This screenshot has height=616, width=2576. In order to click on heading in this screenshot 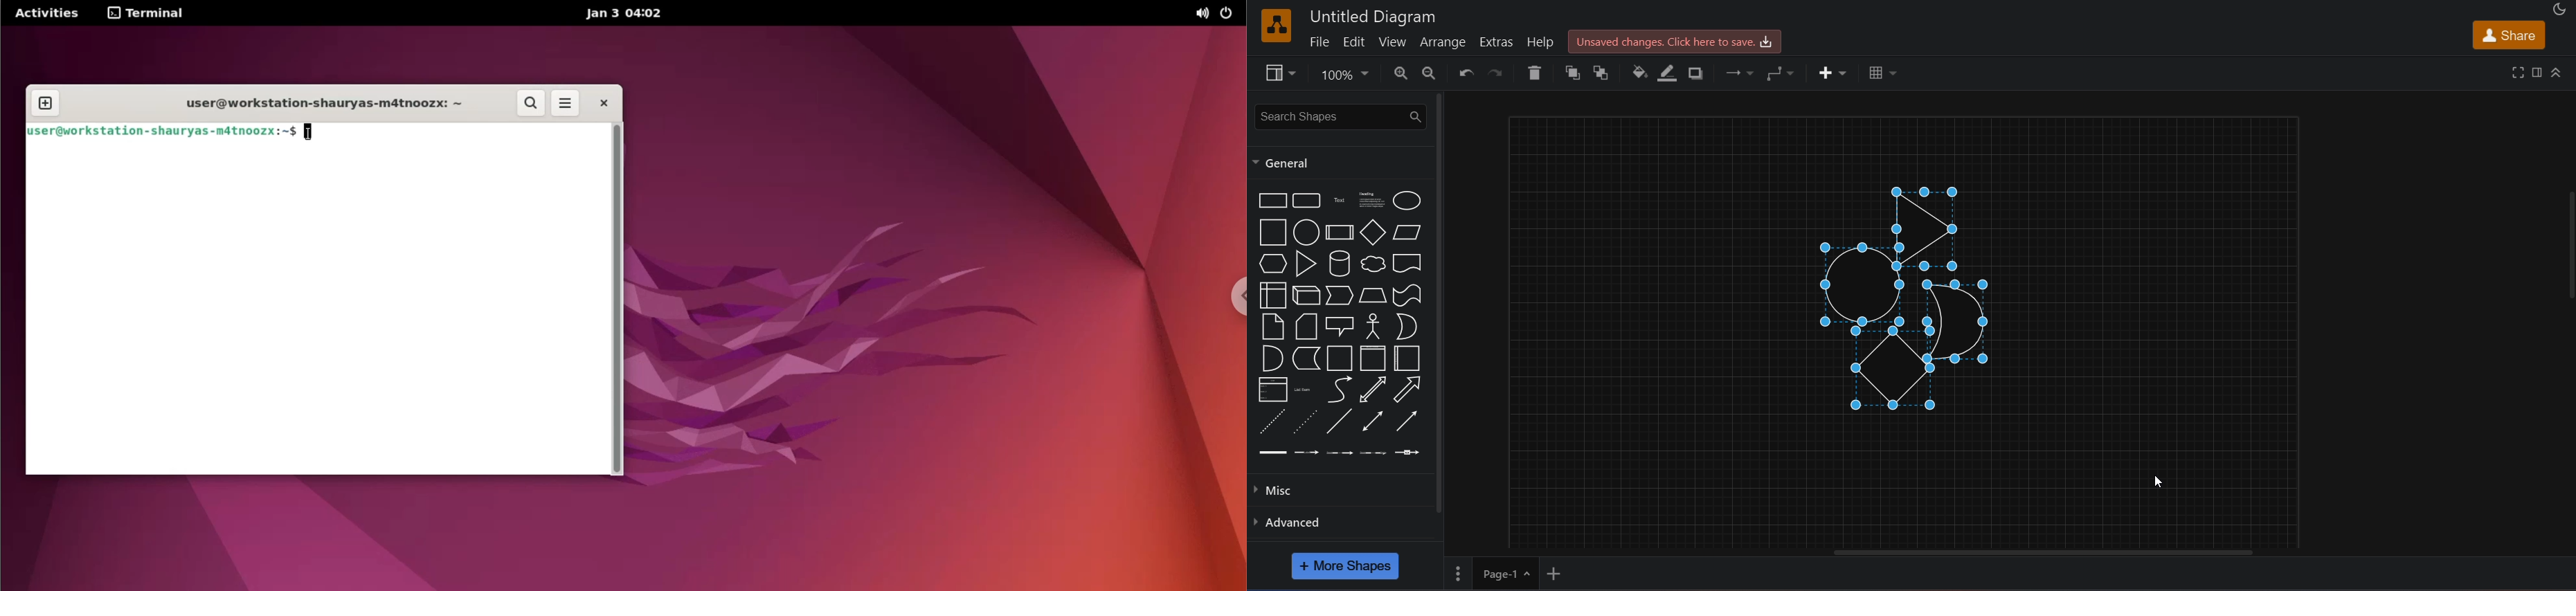, I will do `click(1371, 201)`.